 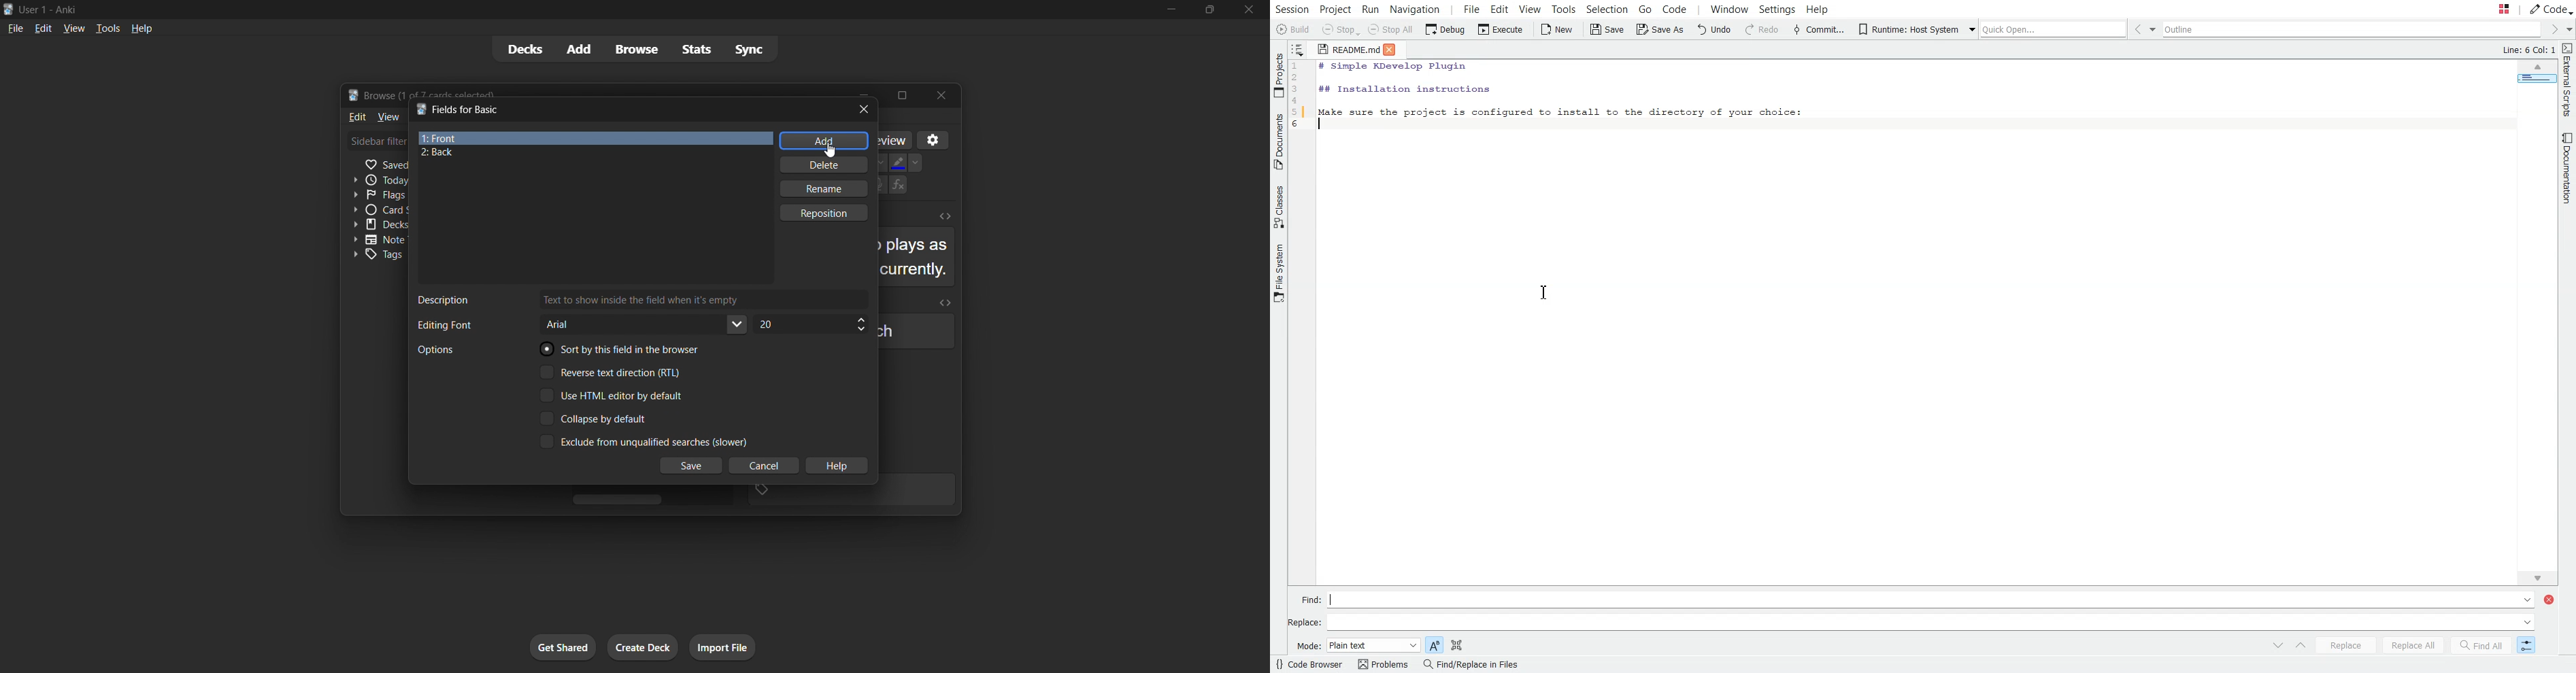 What do you see at coordinates (1382, 665) in the screenshot?
I see `Problems` at bounding box center [1382, 665].